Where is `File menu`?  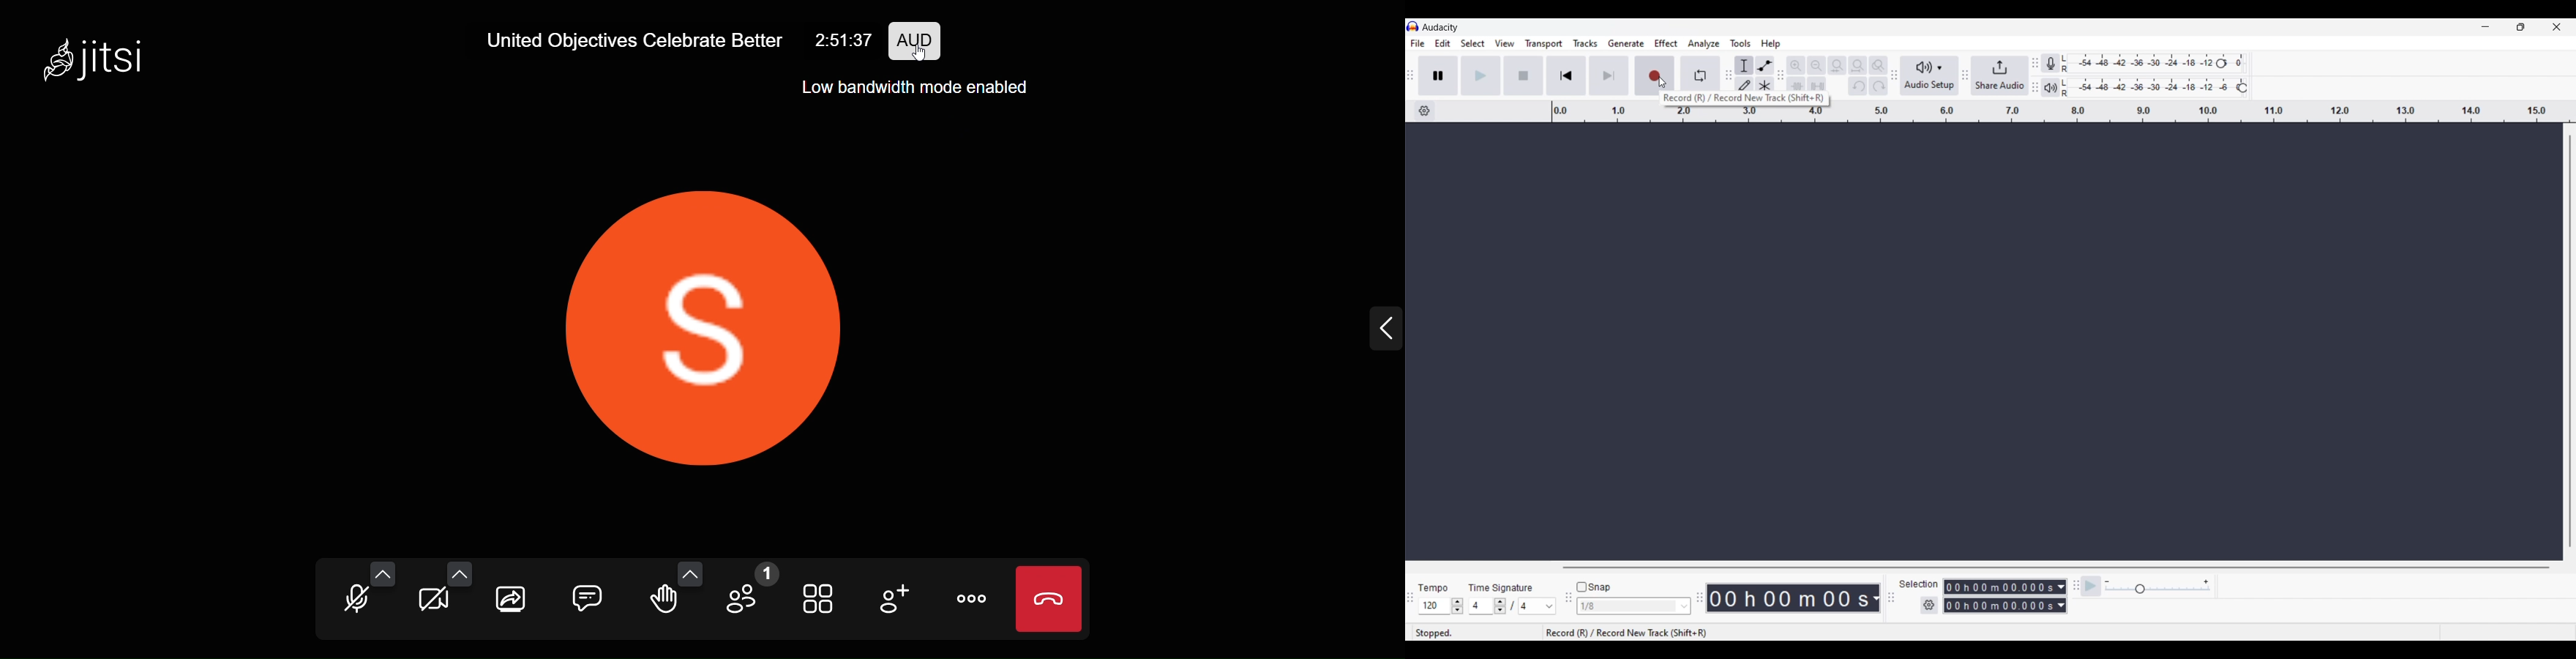
File menu is located at coordinates (1417, 44).